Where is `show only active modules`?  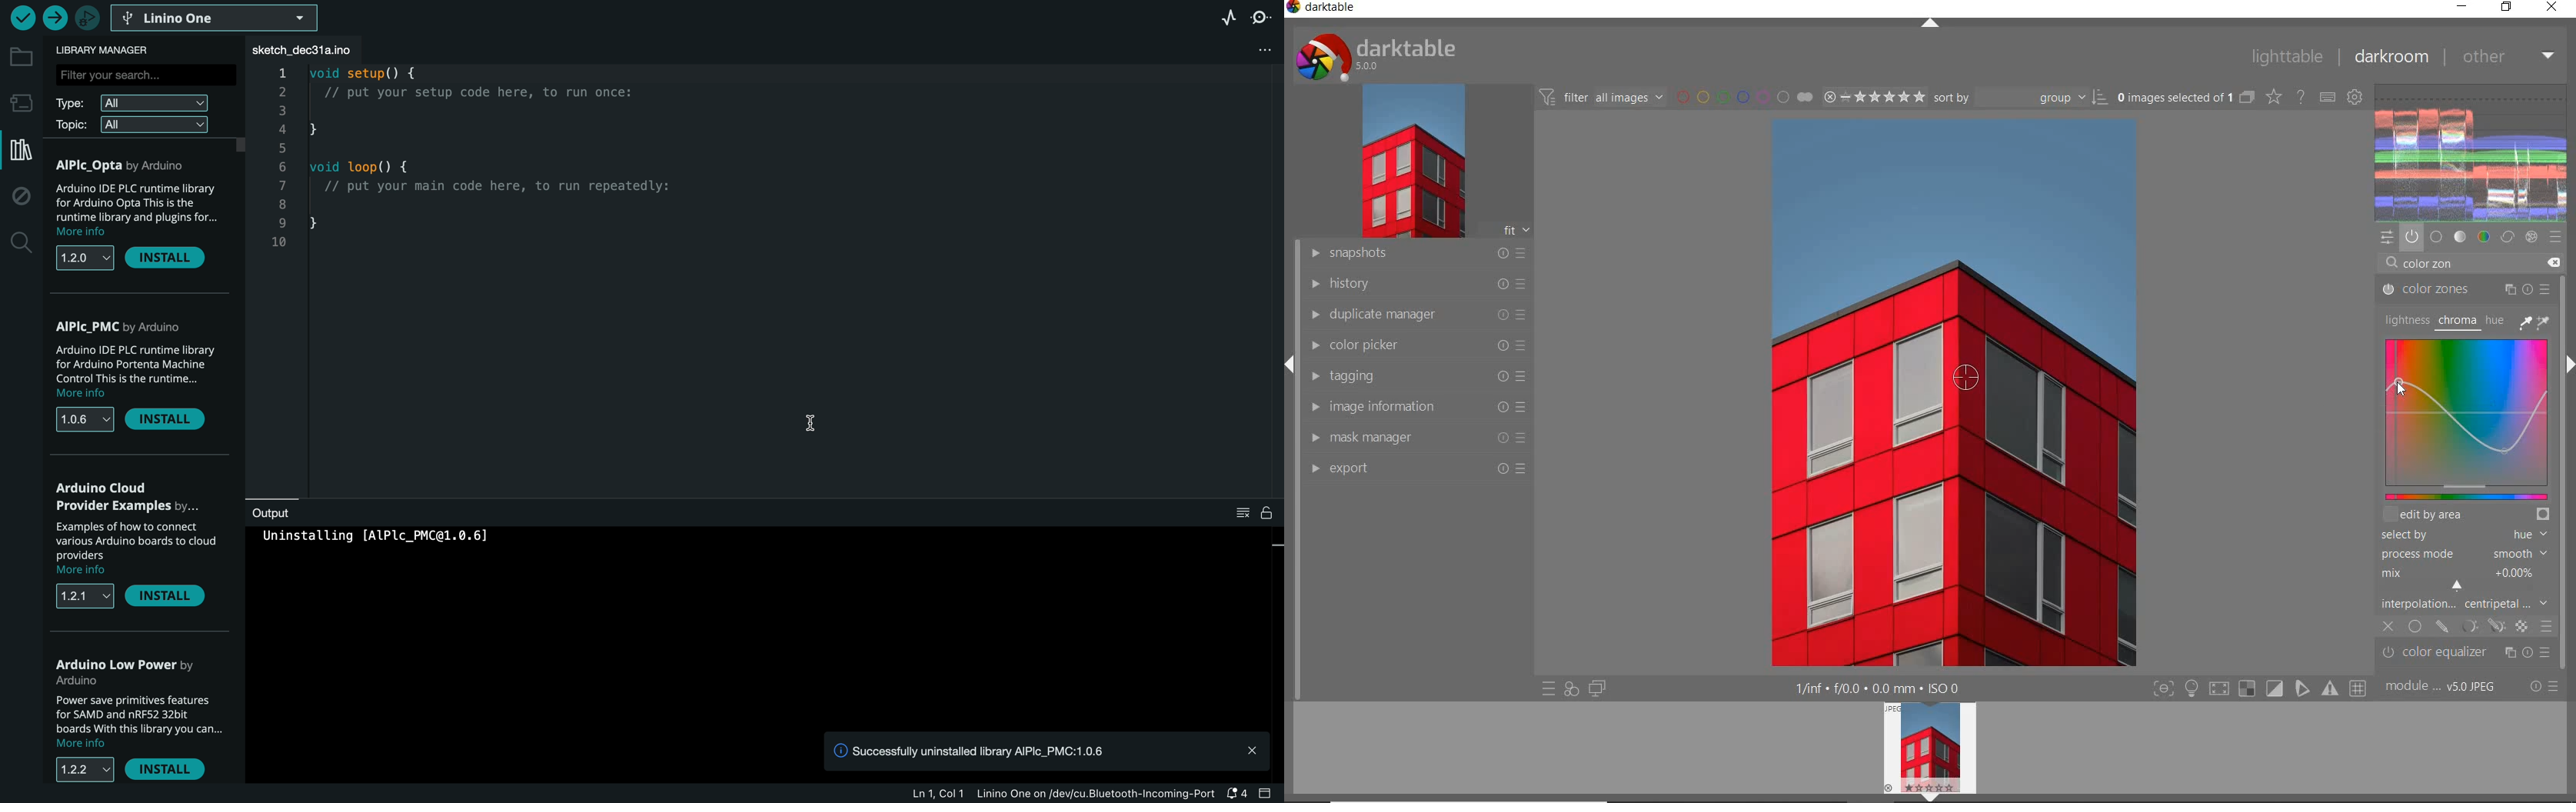
show only active modules is located at coordinates (2411, 236).